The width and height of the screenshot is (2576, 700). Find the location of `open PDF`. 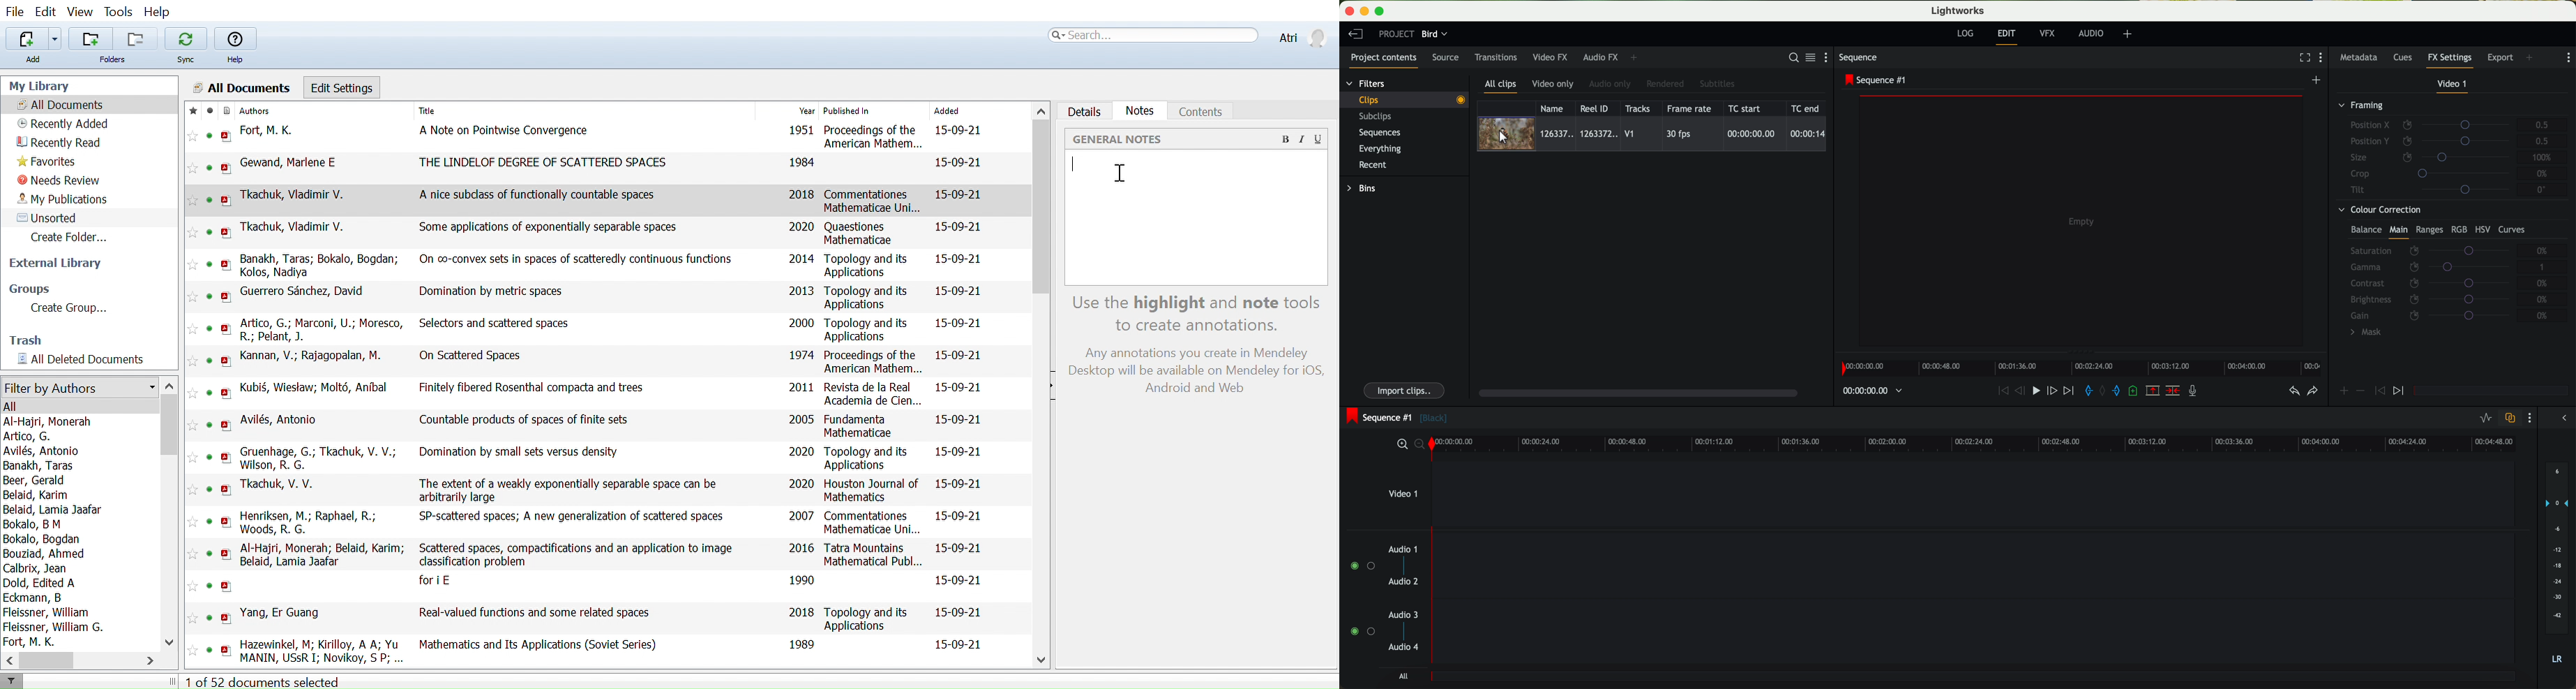

open PDF is located at coordinates (225, 232).